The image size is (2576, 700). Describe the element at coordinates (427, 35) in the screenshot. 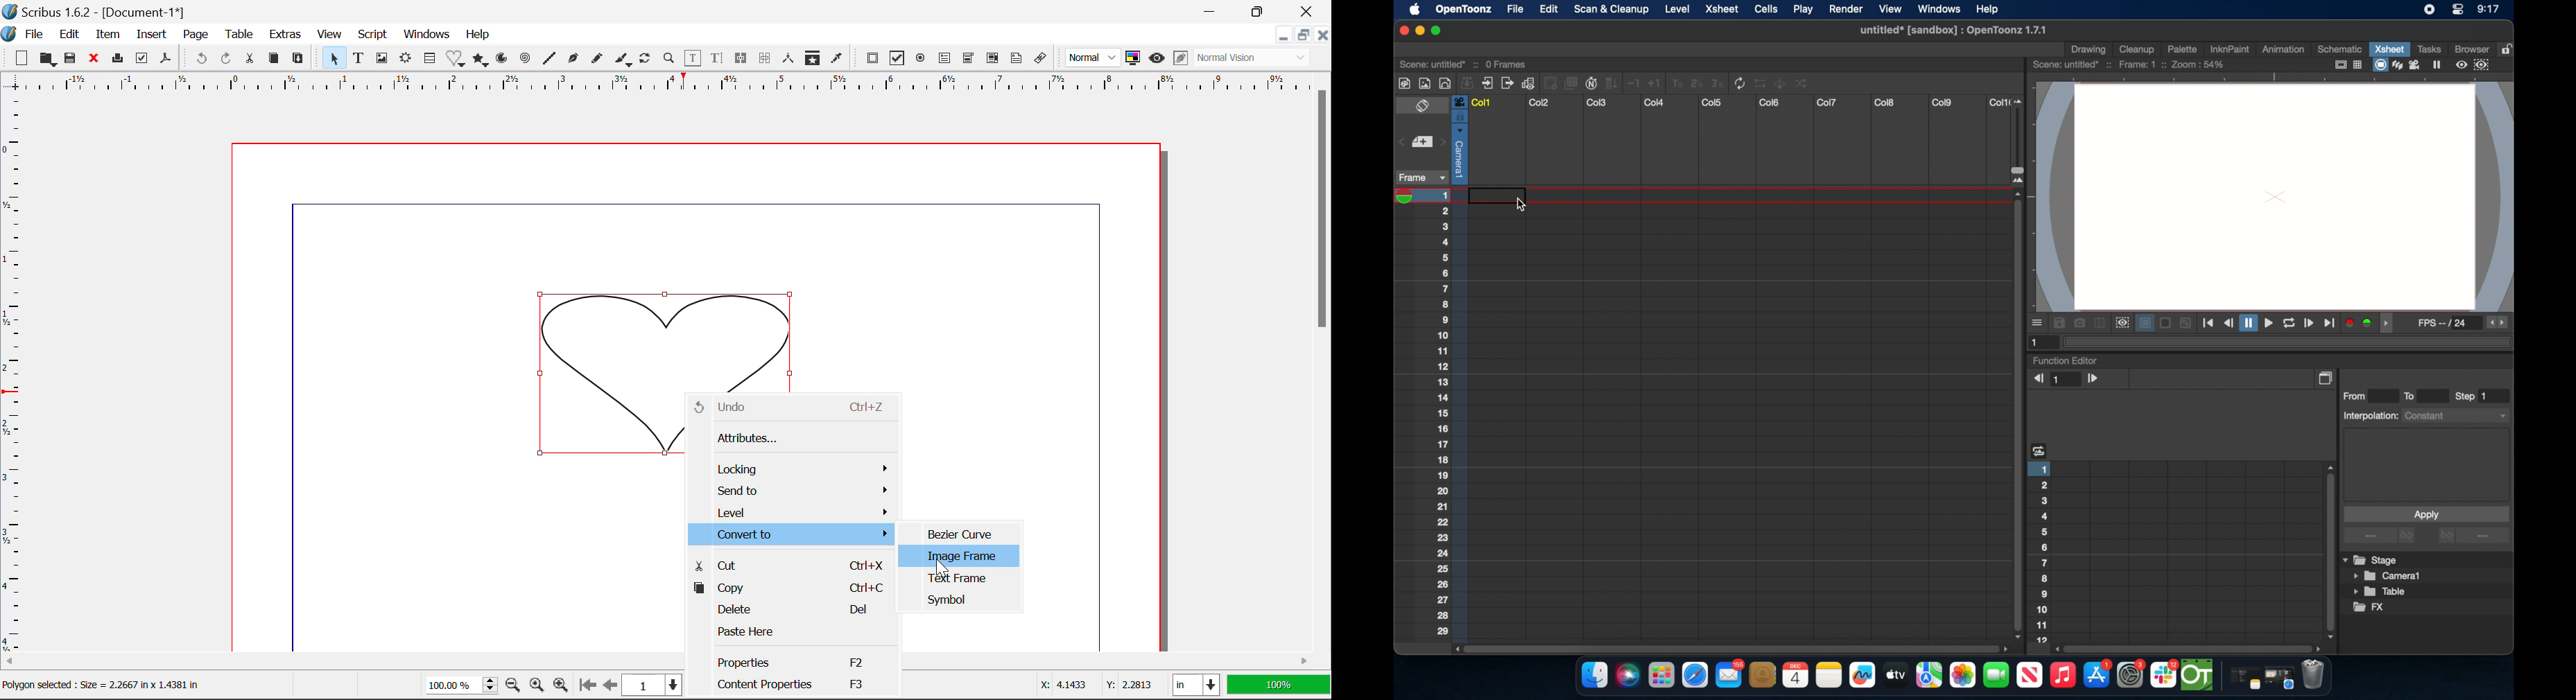

I see `Windows` at that location.